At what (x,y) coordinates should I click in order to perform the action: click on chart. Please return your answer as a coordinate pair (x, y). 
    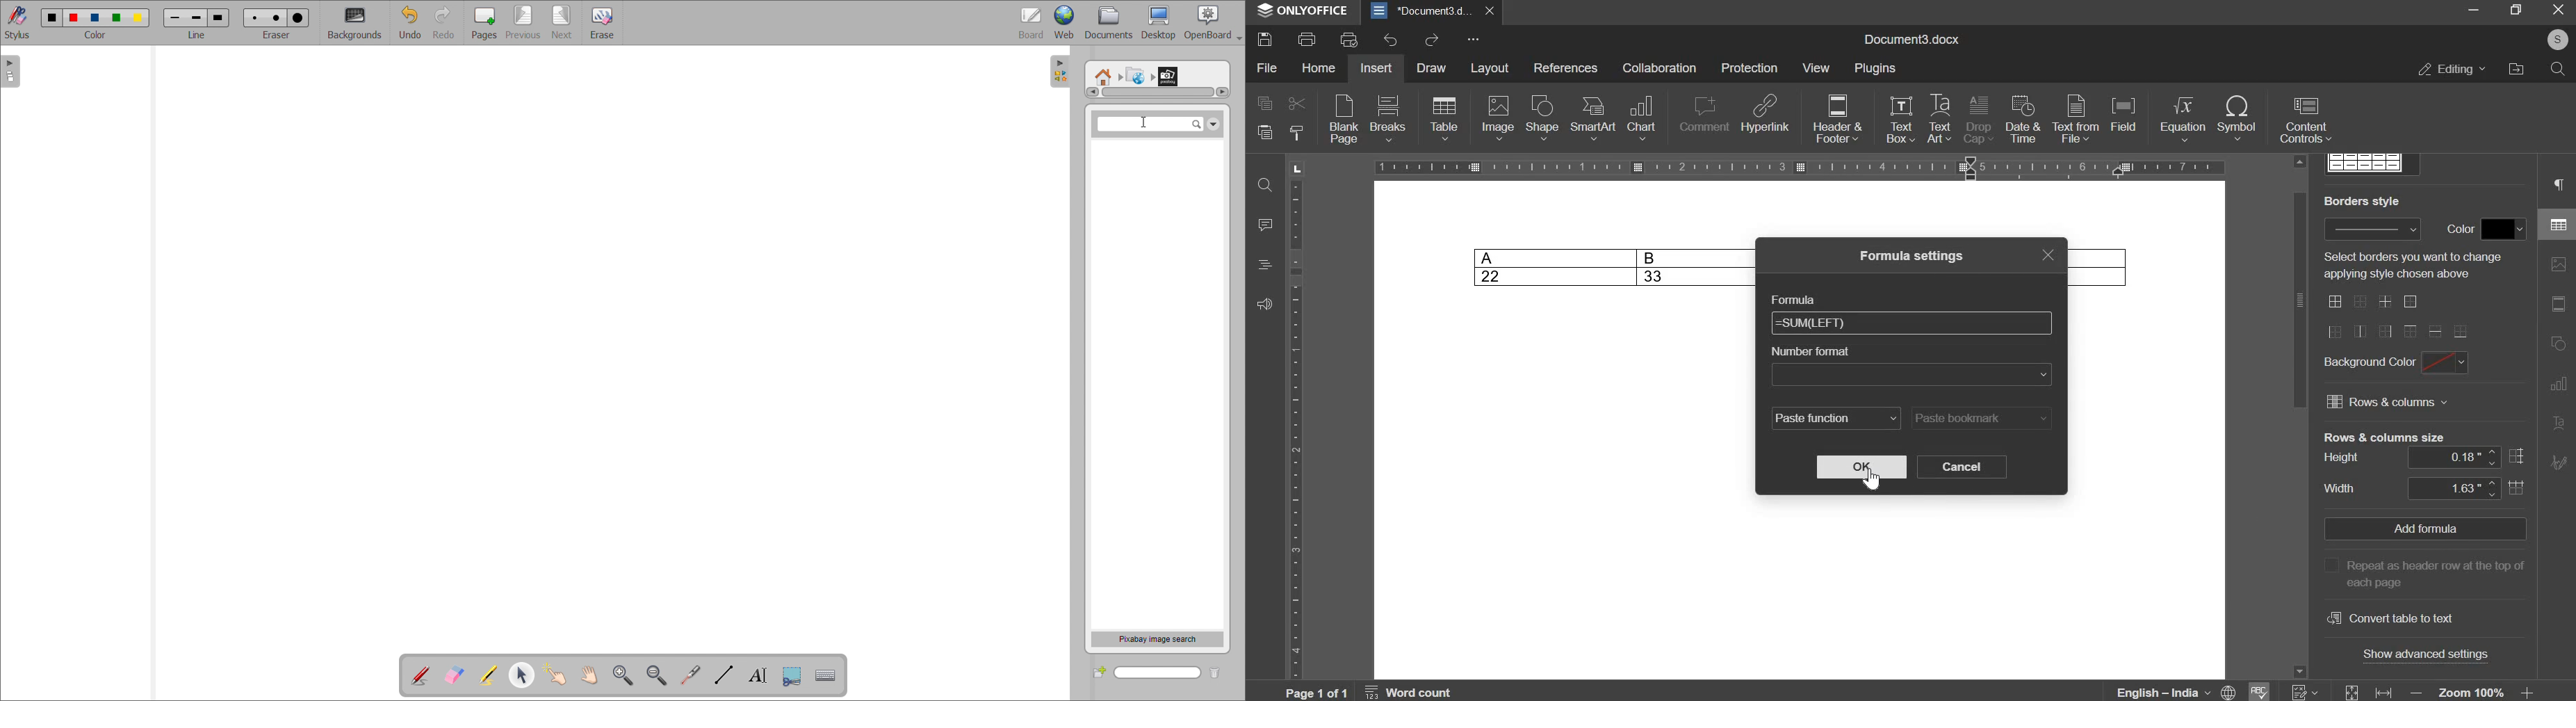
    Looking at the image, I should click on (1642, 116).